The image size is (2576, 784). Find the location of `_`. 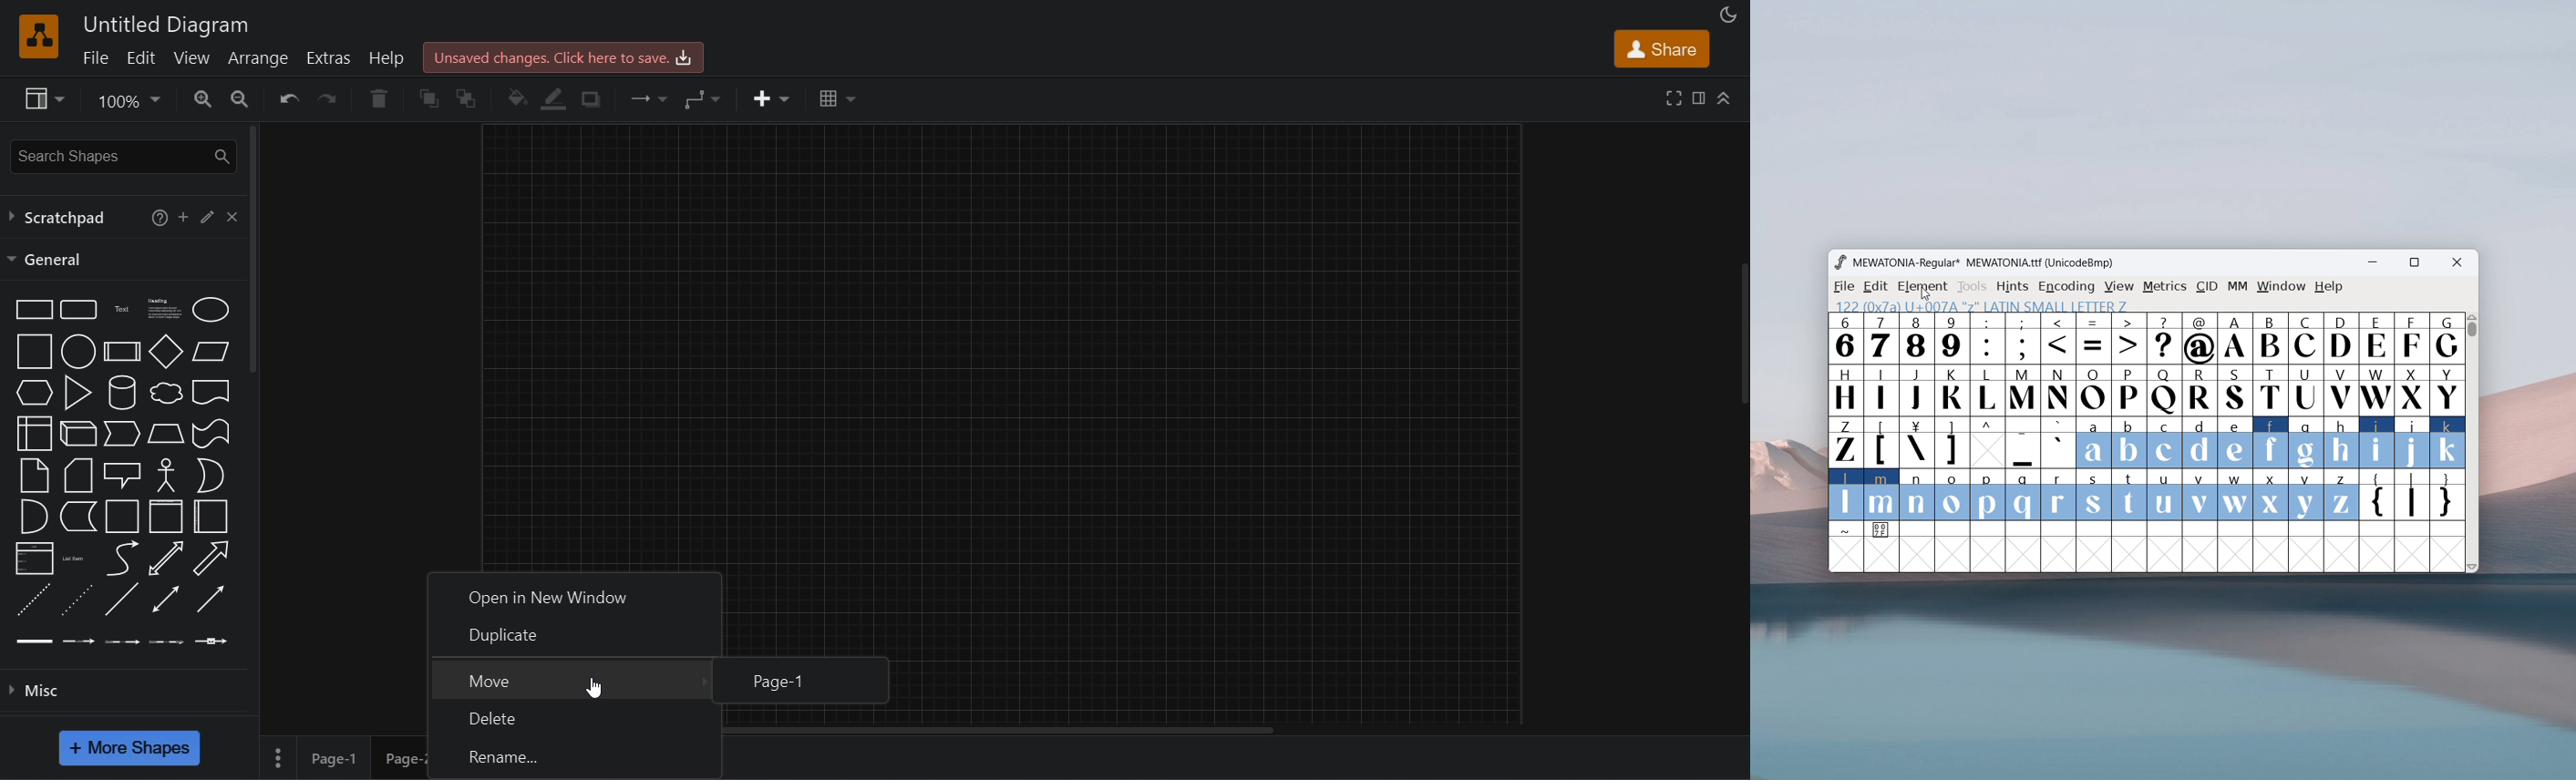

_ is located at coordinates (2023, 443).